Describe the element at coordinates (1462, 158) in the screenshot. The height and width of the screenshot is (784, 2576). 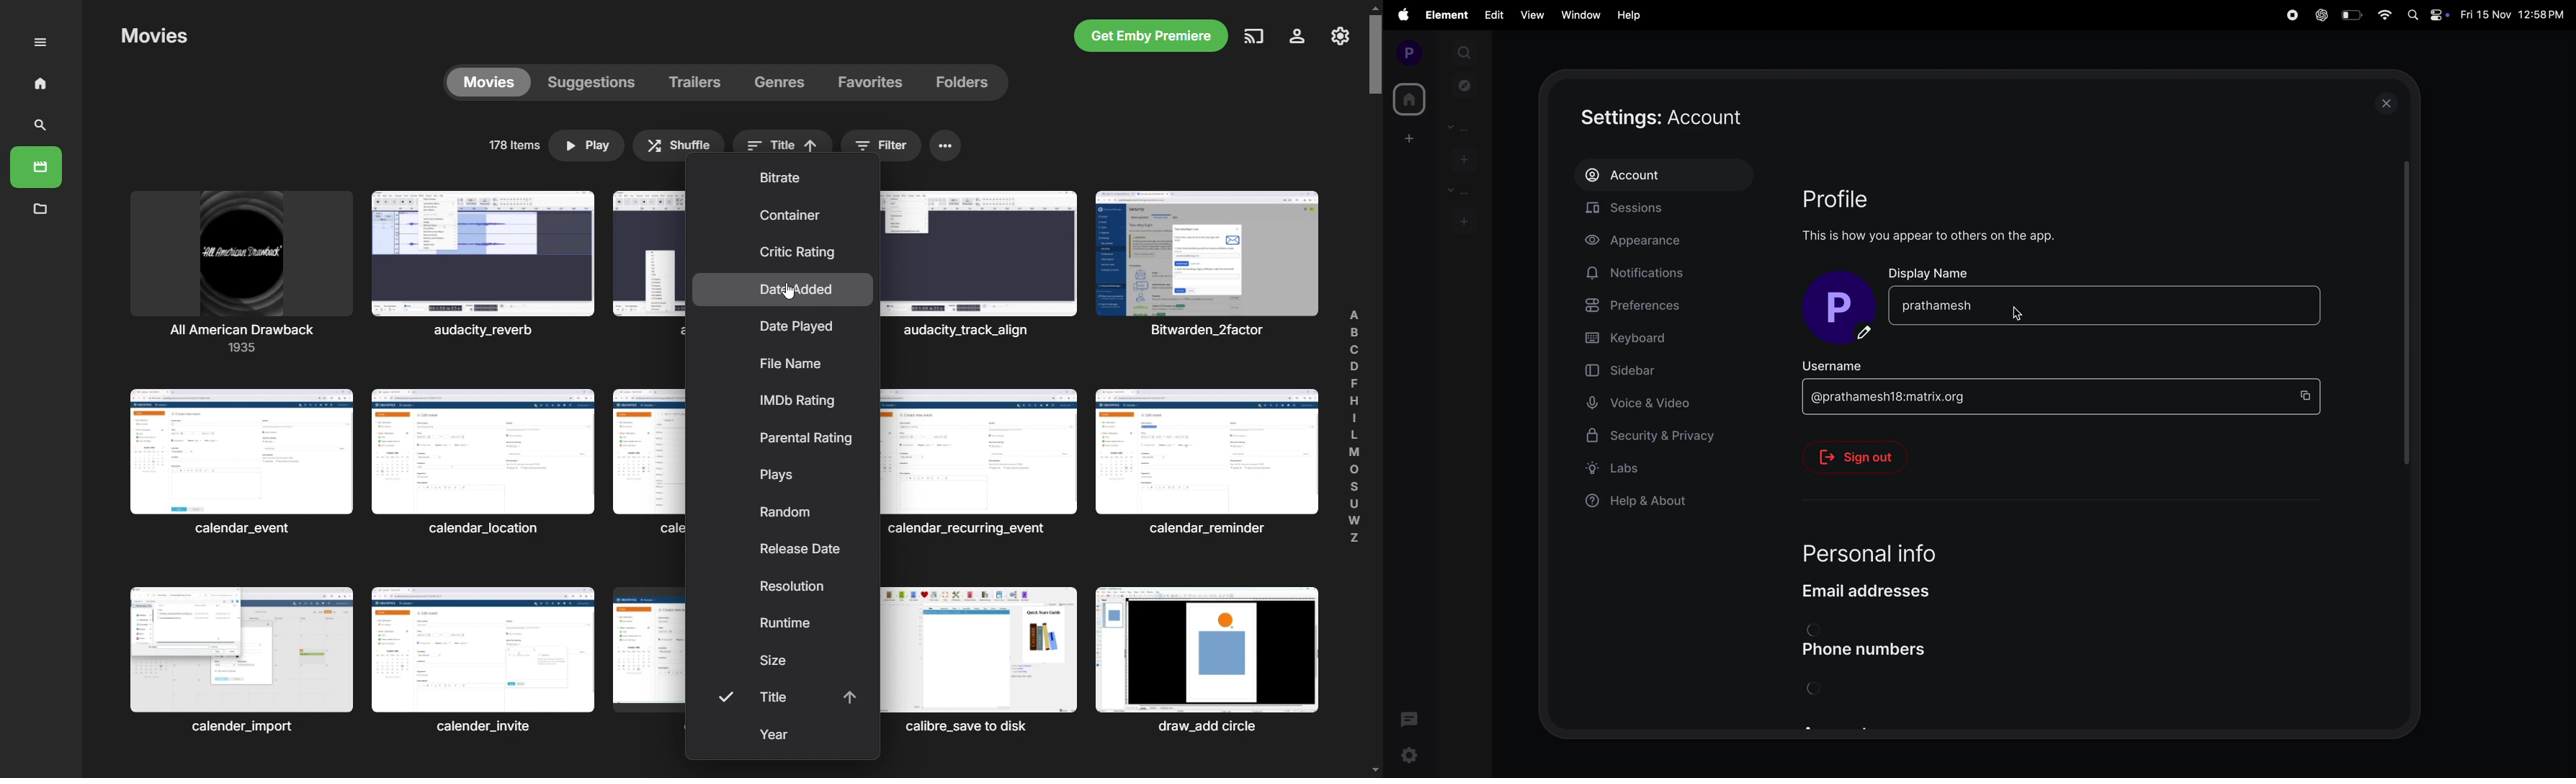
I see `add people` at that location.